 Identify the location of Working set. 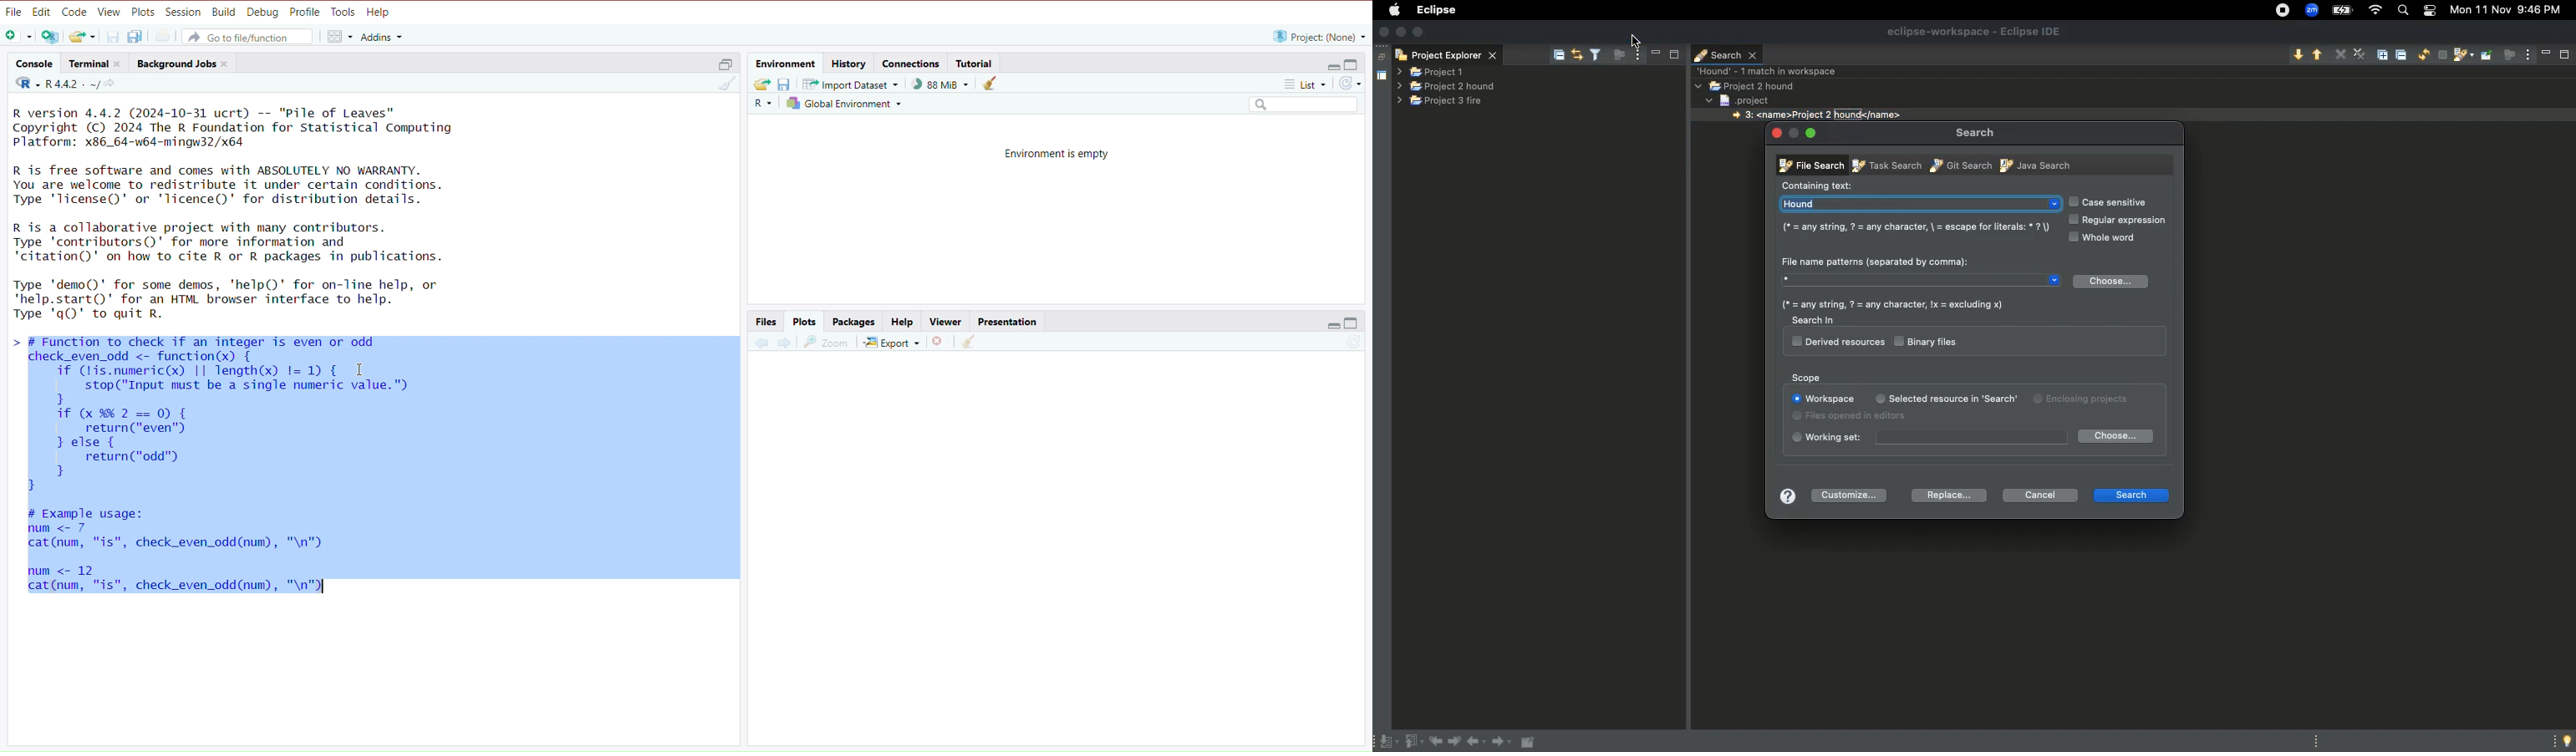
(1927, 438).